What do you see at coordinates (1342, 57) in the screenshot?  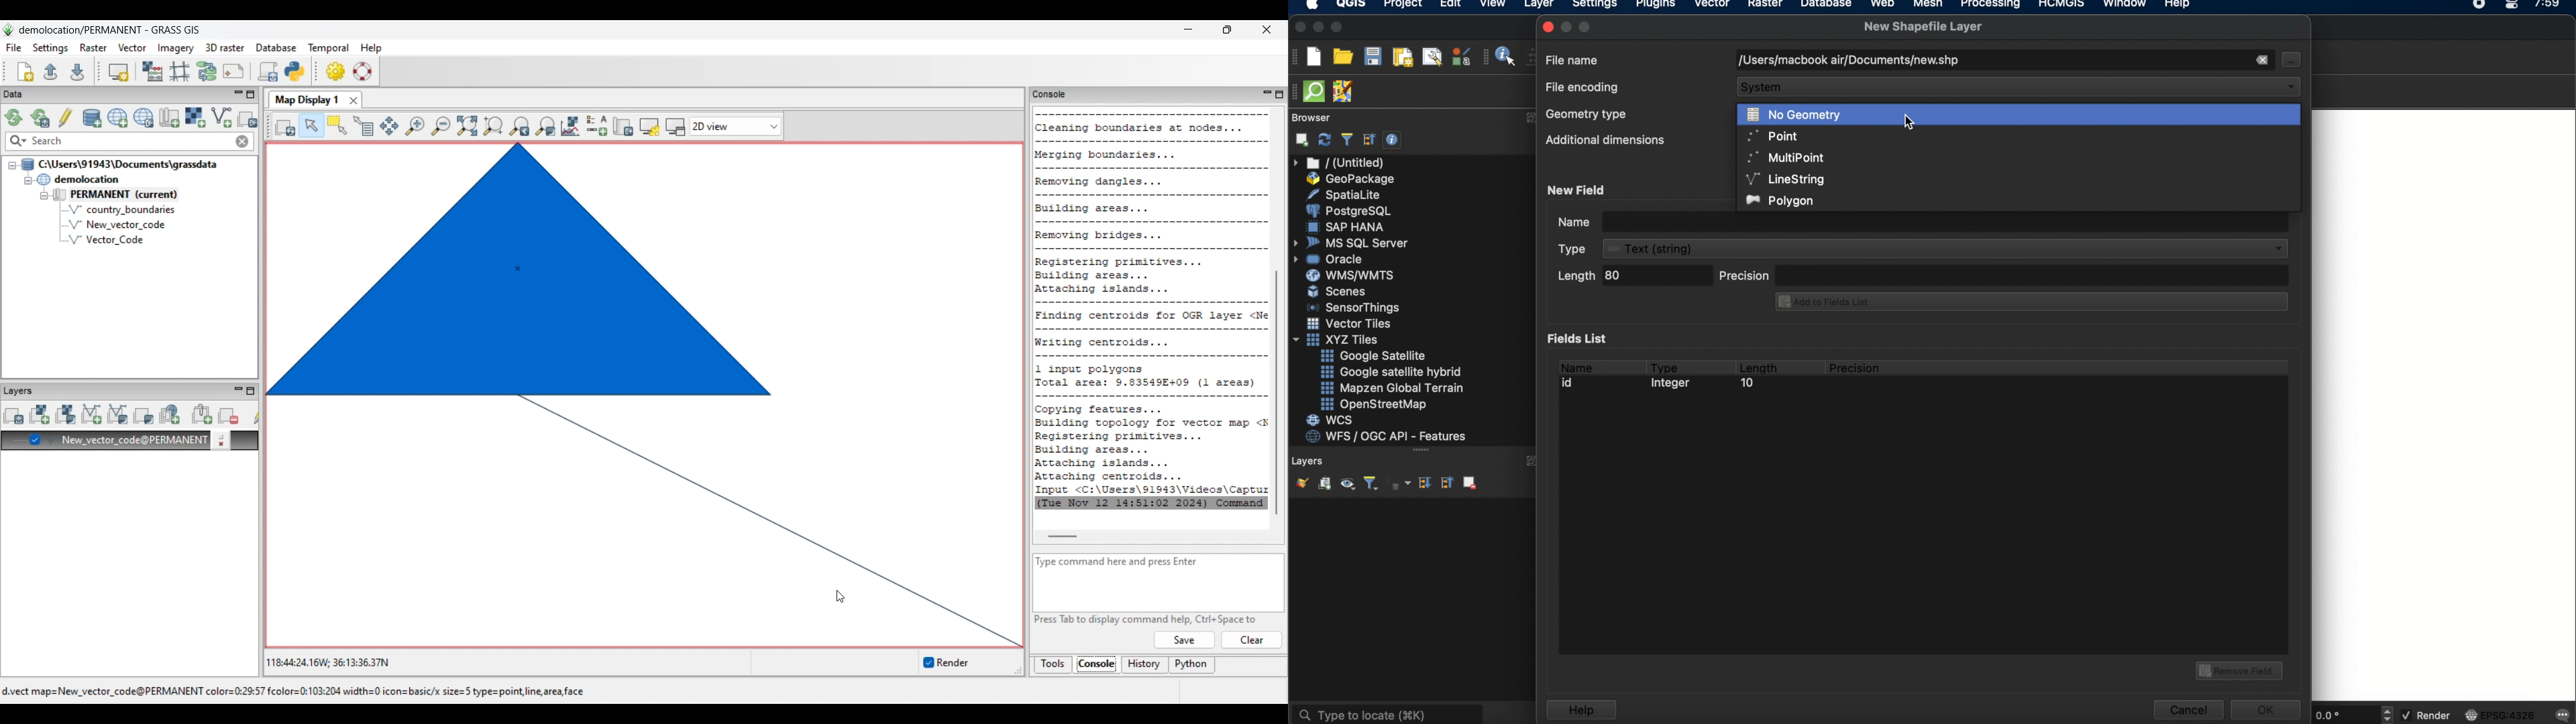 I see `open project` at bounding box center [1342, 57].